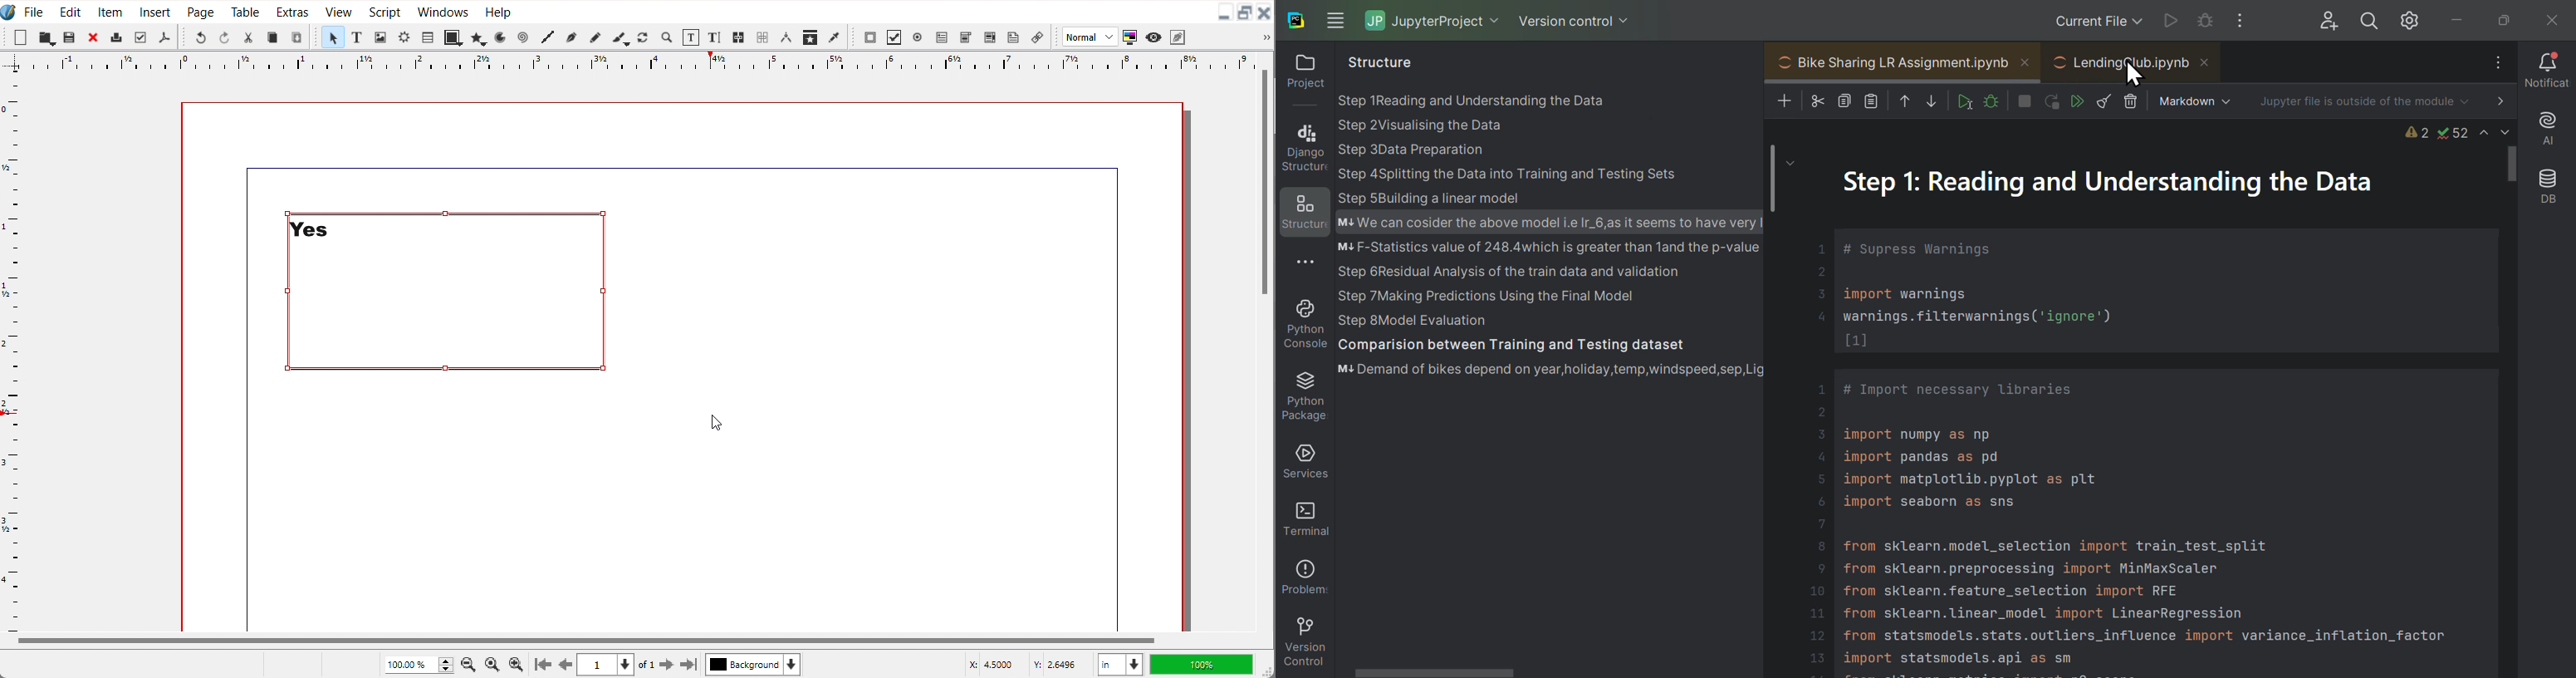 The height and width of the screenshot is (700, 2576). Describe the element at coordinates (156, 11) in the screenshot. I see `Insert` at that location.